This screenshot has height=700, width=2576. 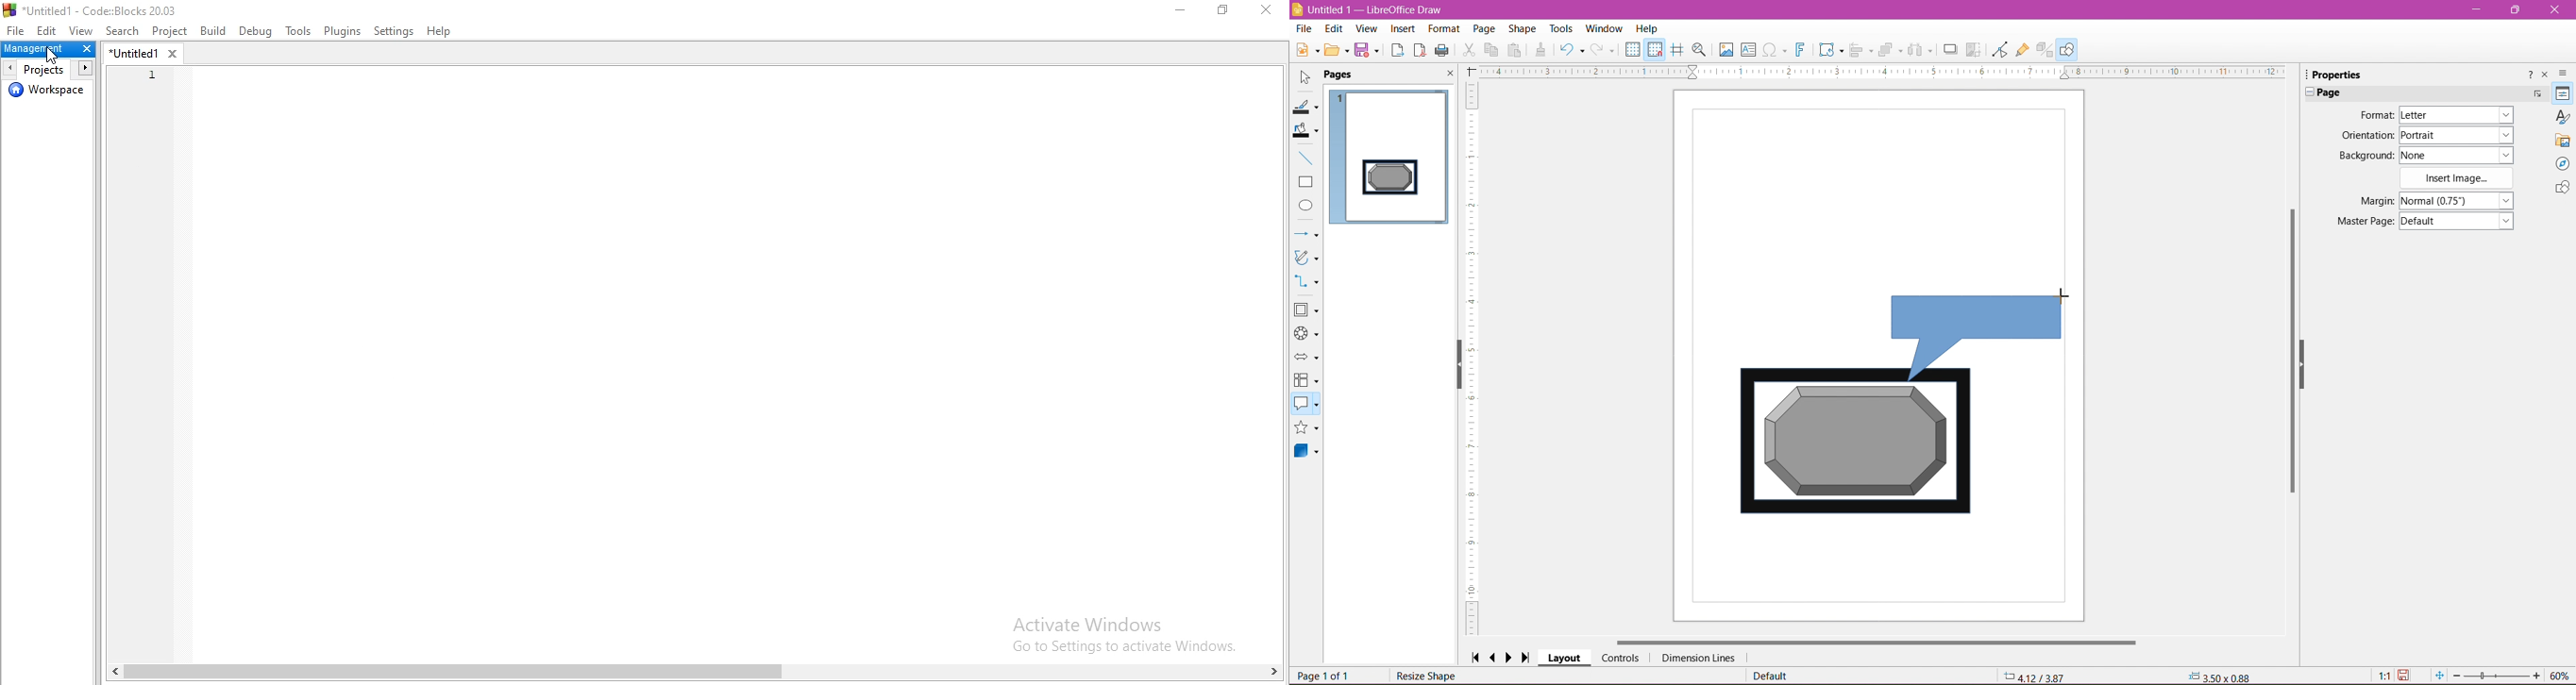 What do you see at coordinates (2307, 93) in the screenshot?
I see `Expand/Close pane` at bounding box center [2307, 93].